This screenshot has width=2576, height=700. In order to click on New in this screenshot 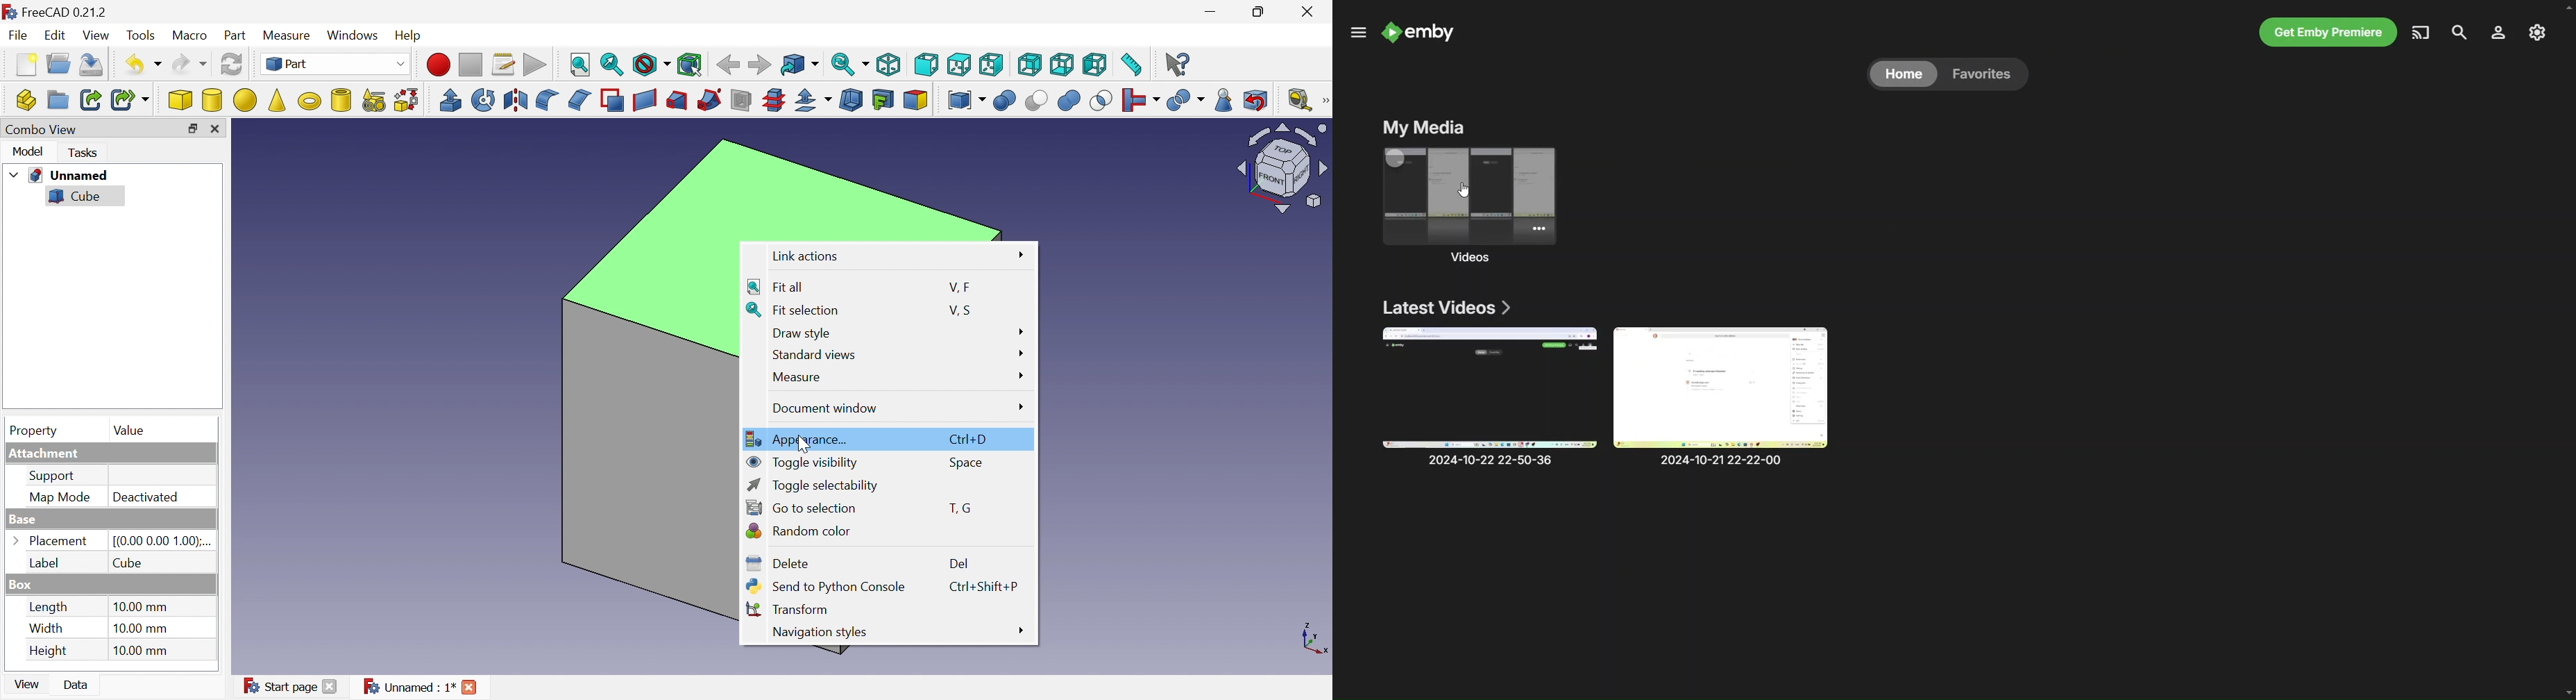, I will do `click(28, 65)`.